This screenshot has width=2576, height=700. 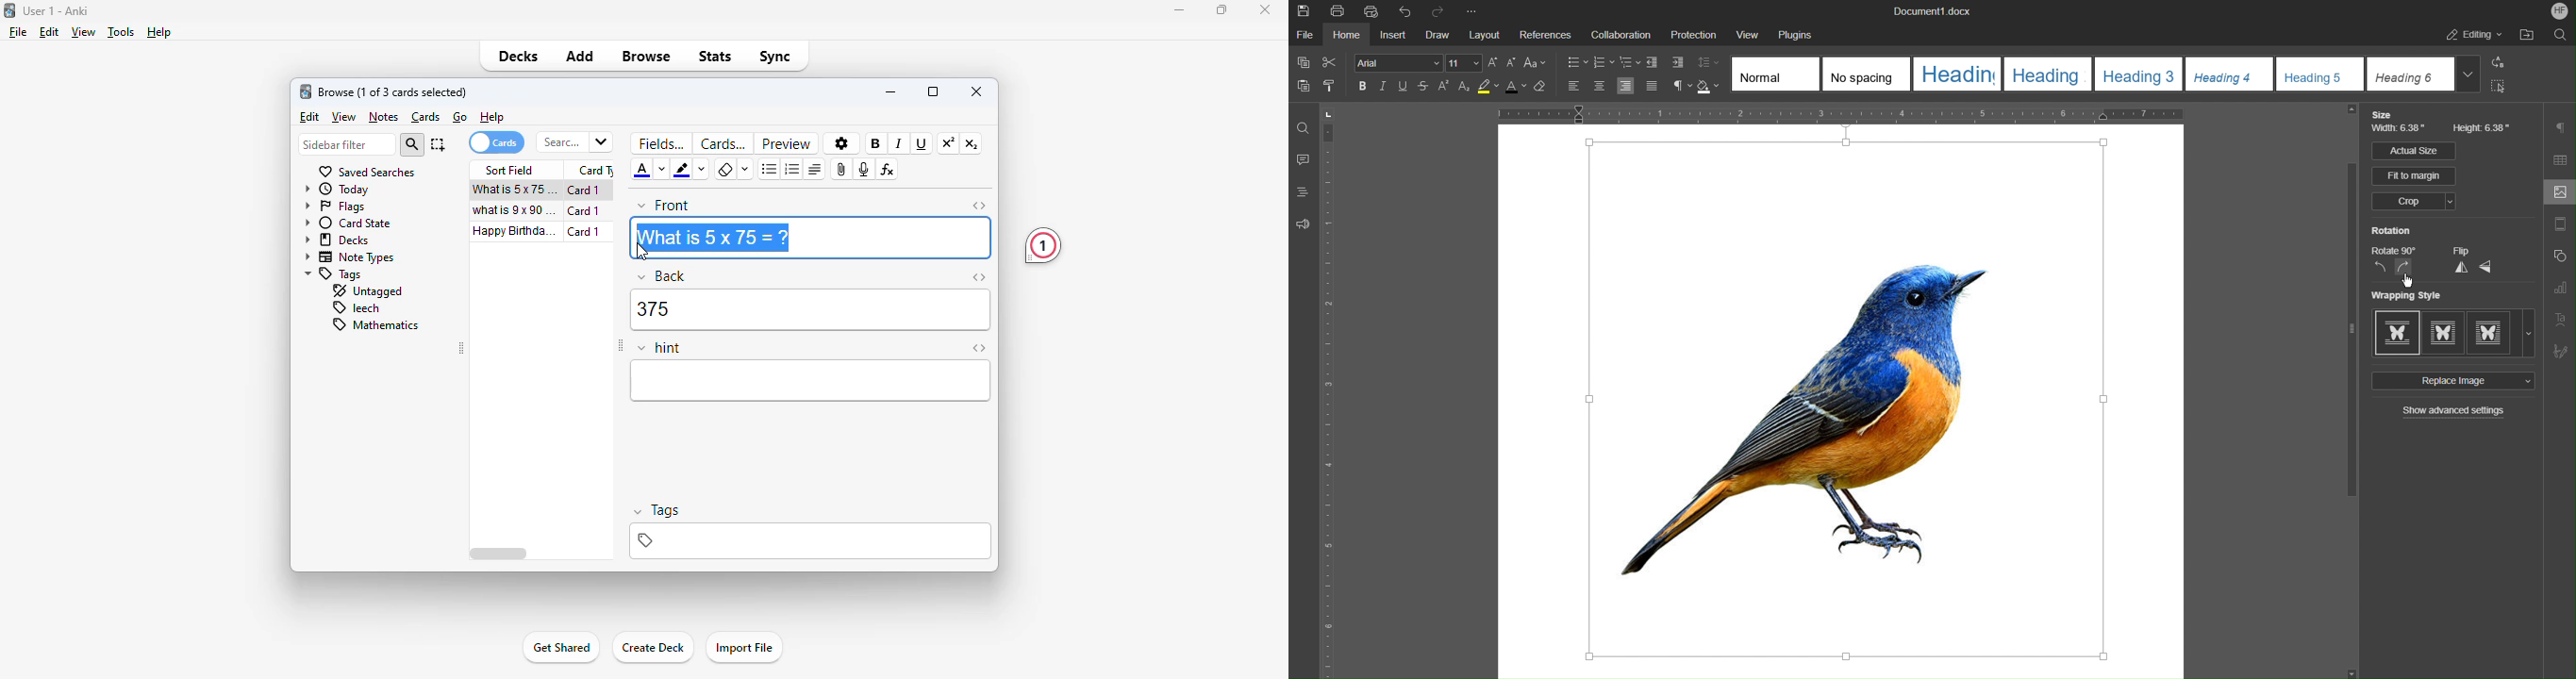 What do you see at coordinates (85, 32) in the screenshot?
I see `view` at bounding box center [85, 32].